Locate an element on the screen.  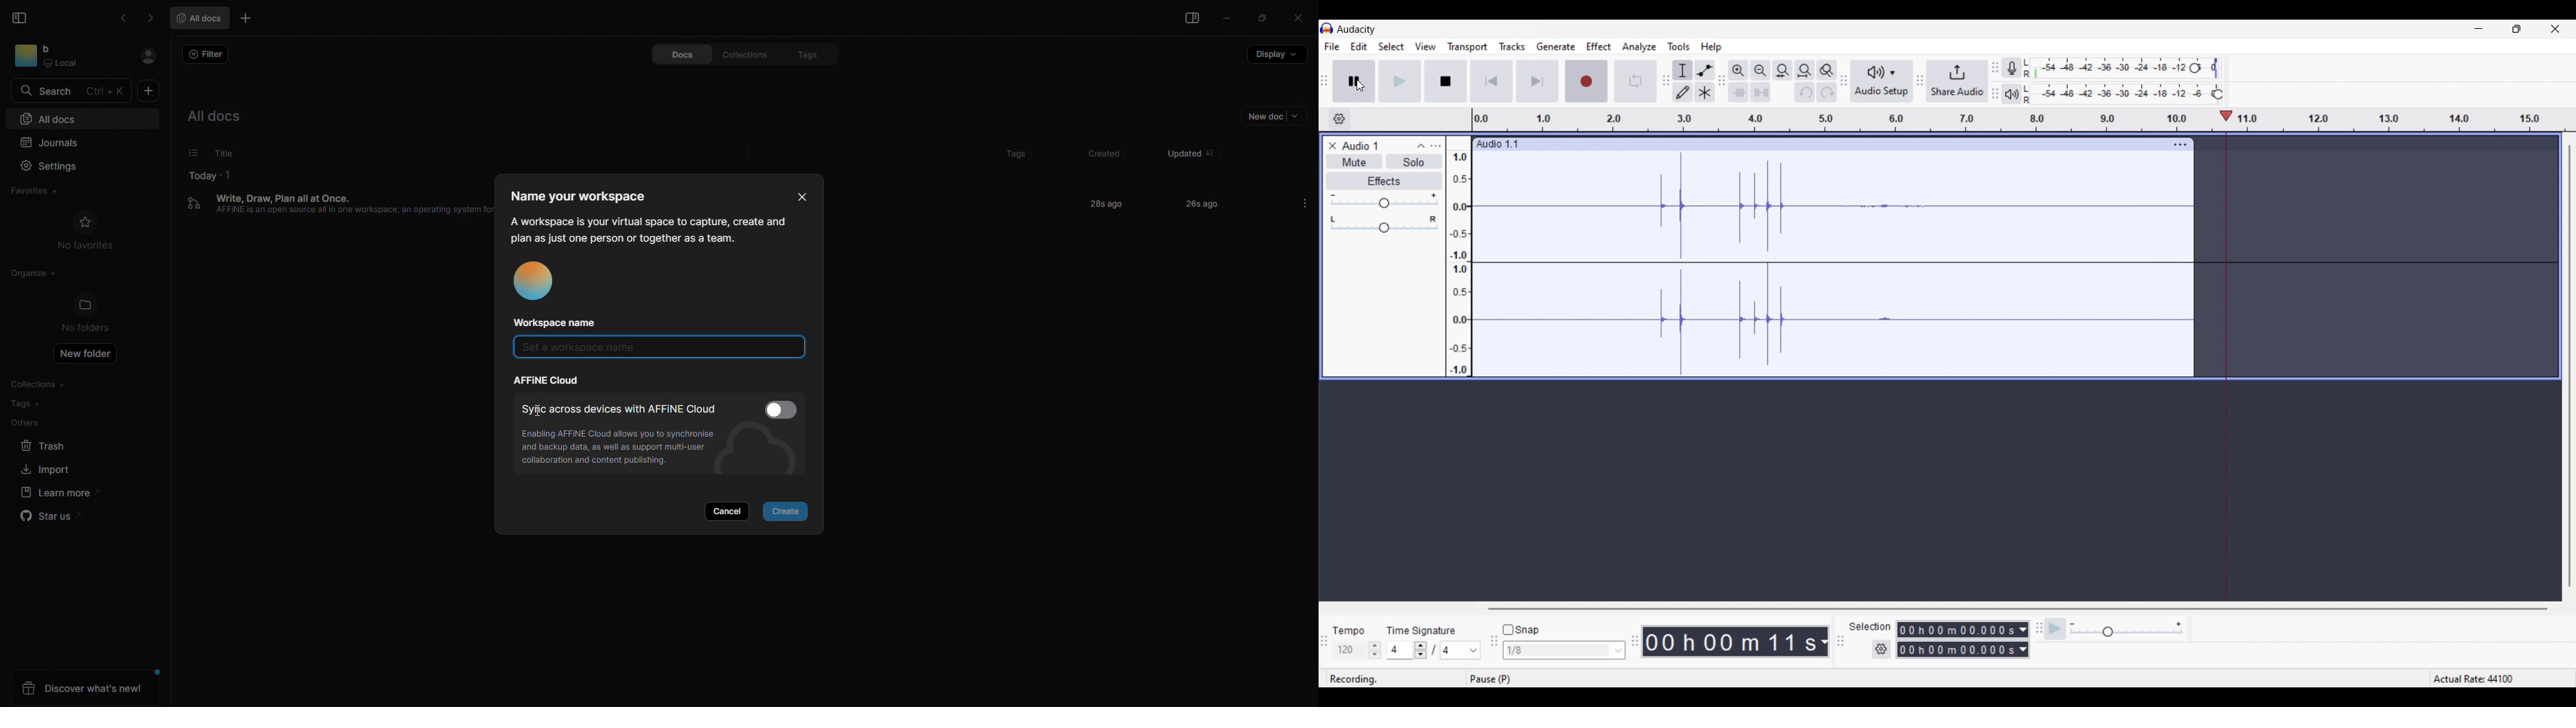
toolbar is located at coordinates (1663, 82).